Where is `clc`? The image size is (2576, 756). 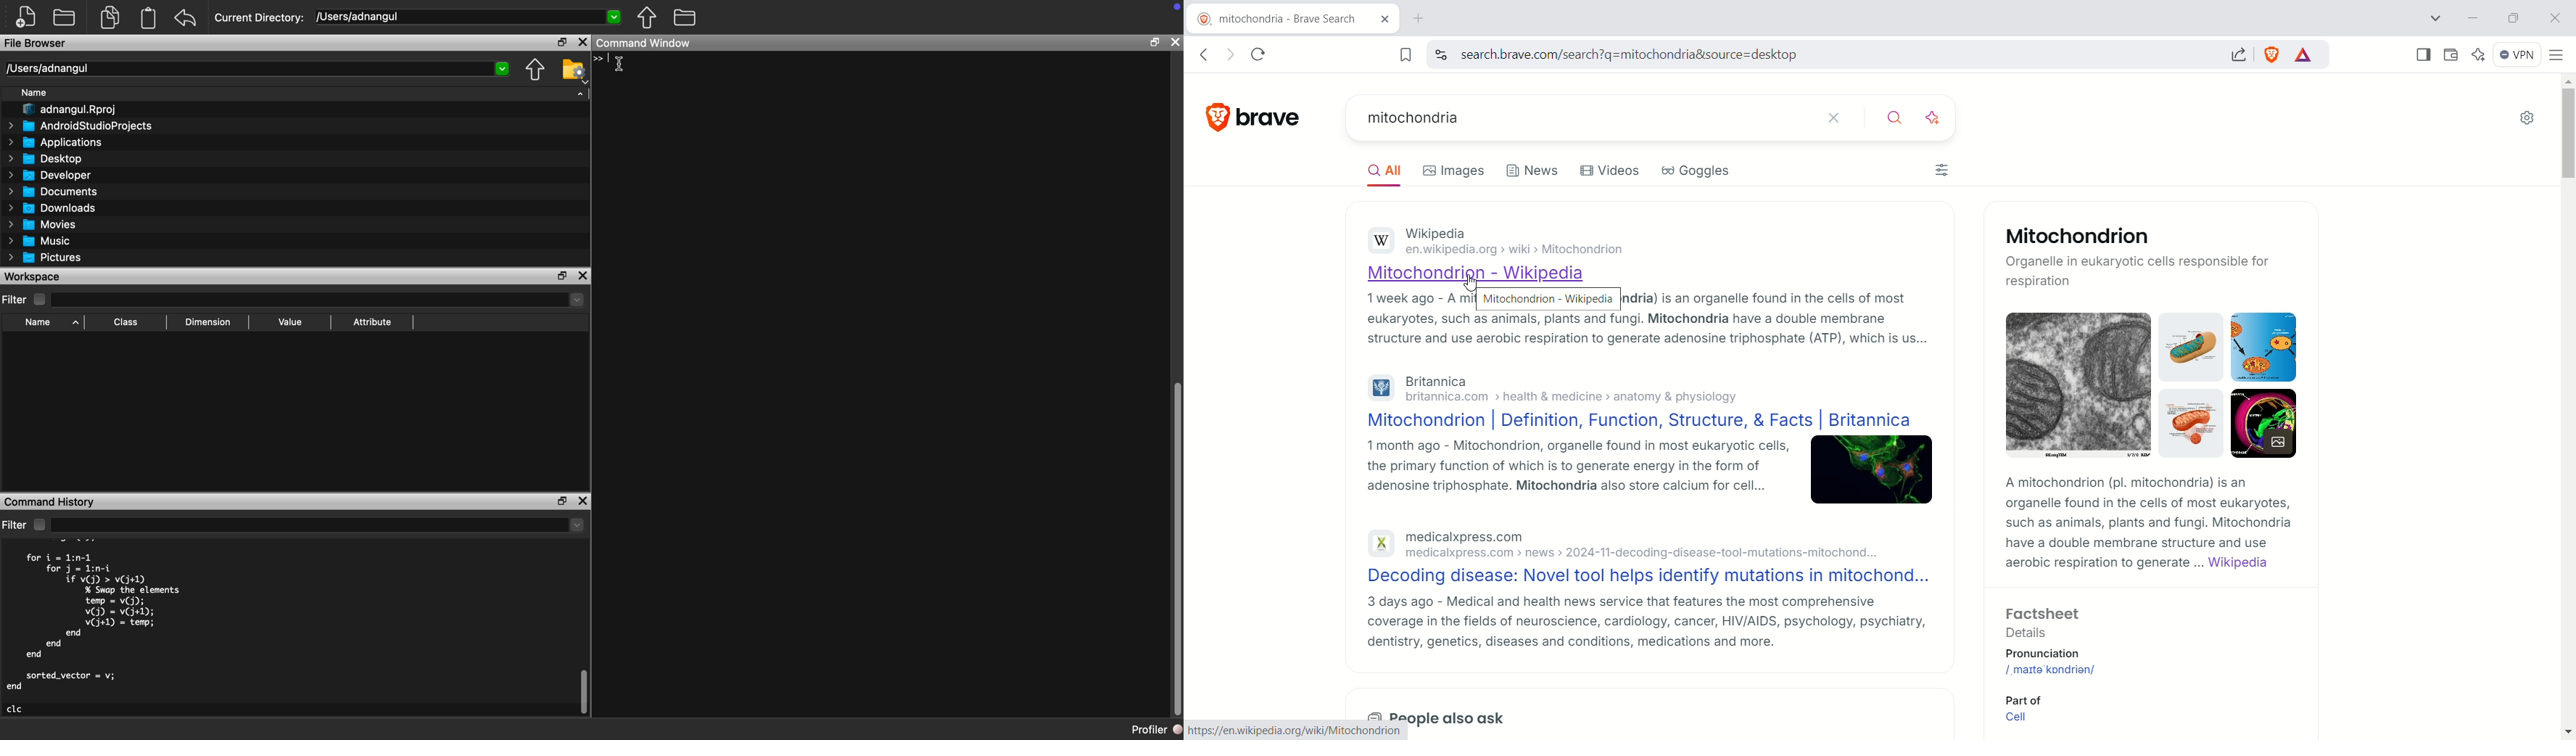 clc is located at coordinates (15, 709).